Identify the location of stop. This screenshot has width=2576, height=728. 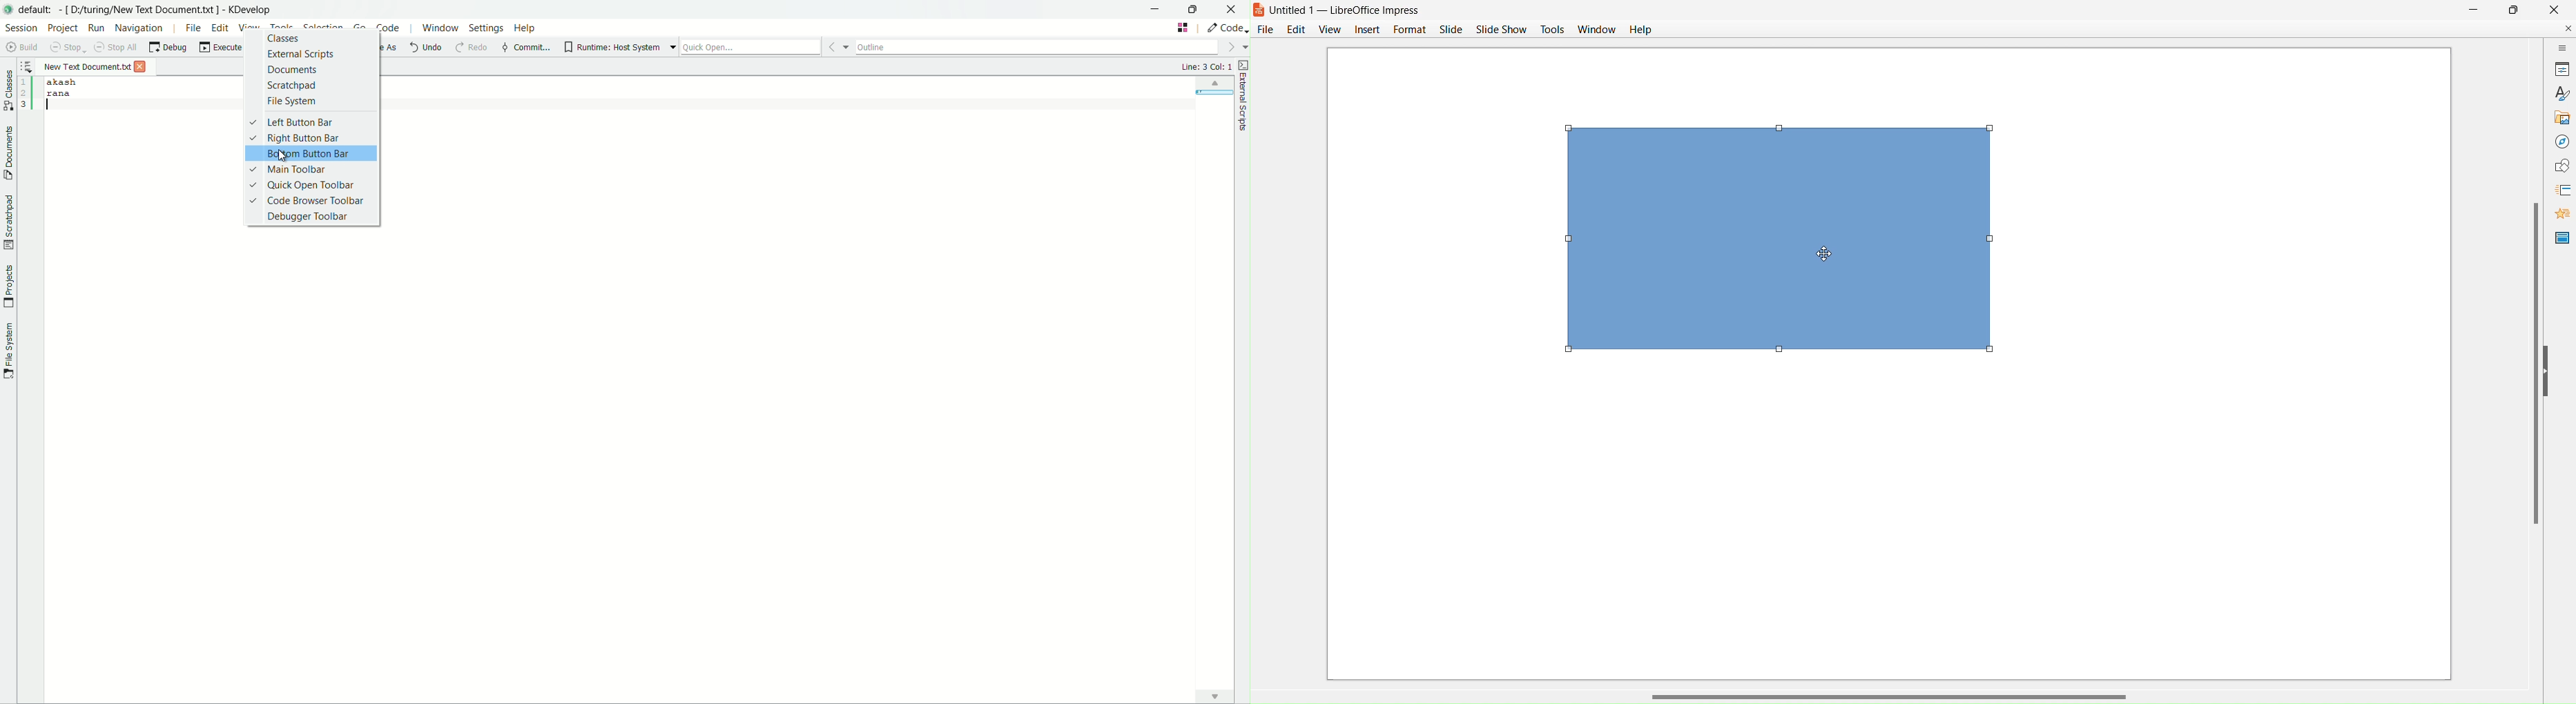
(69, 47).